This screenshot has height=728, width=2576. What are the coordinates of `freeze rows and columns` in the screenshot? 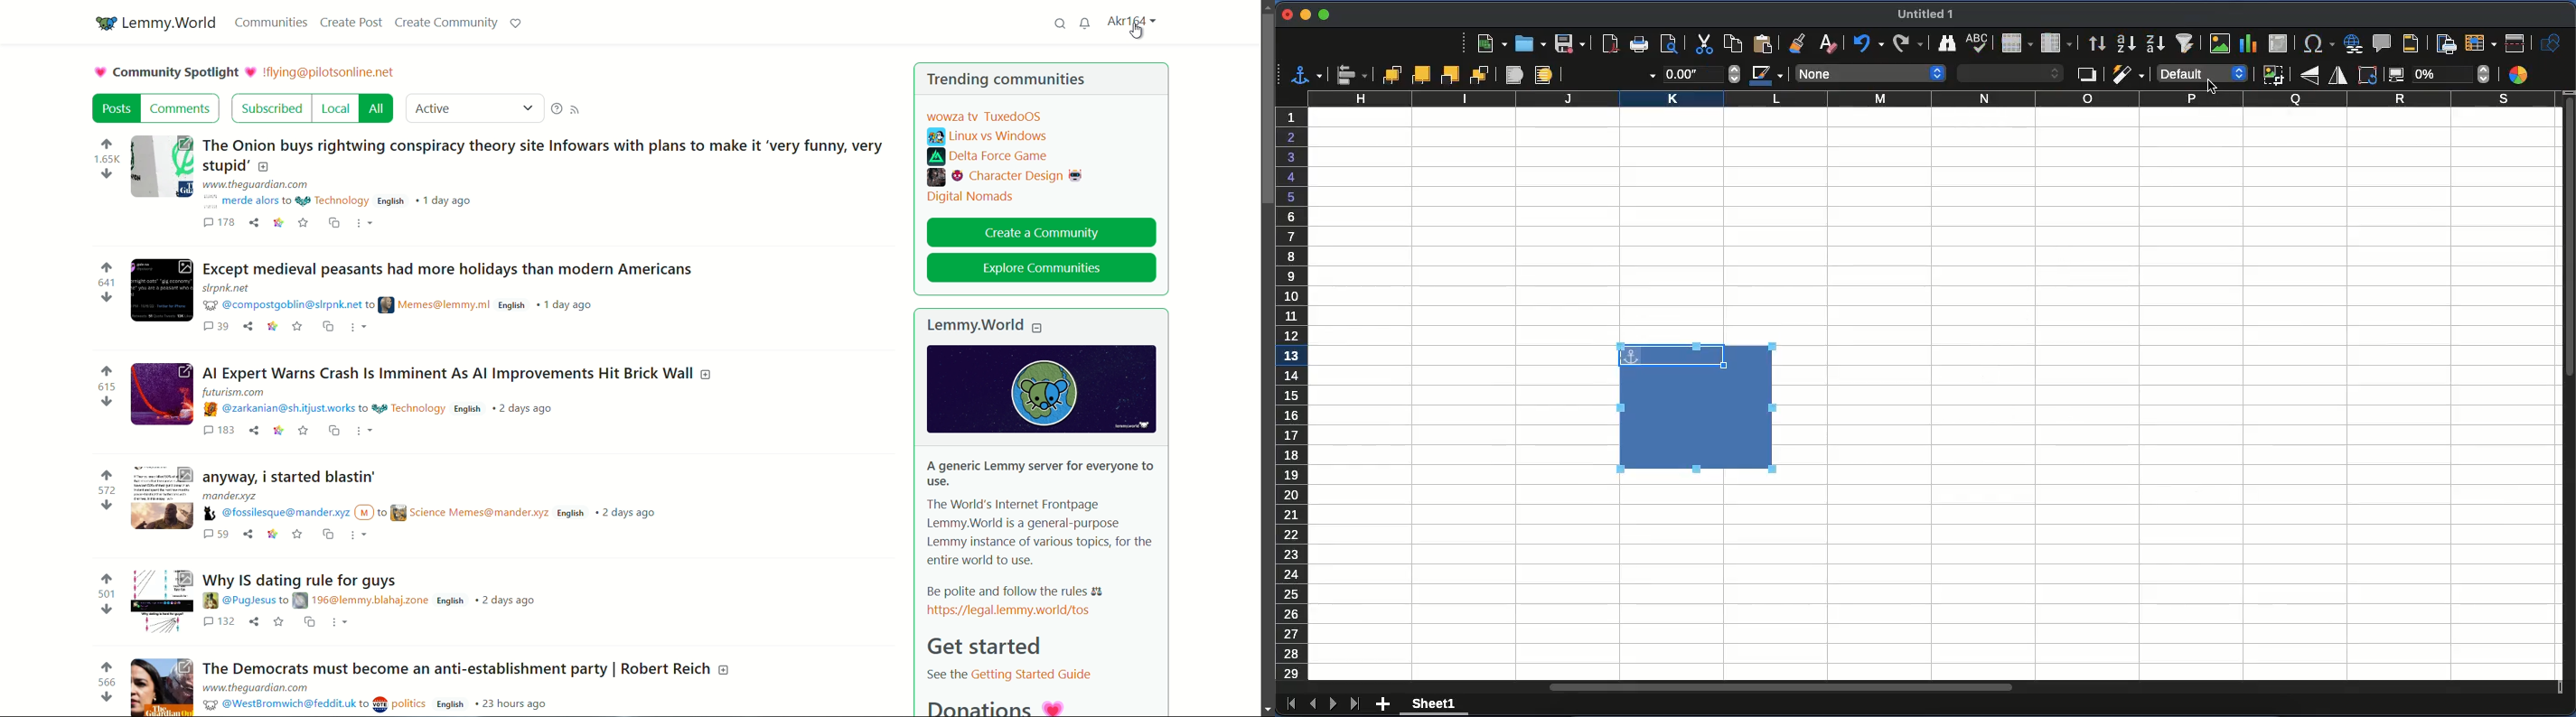 It's located at (2480, 42).